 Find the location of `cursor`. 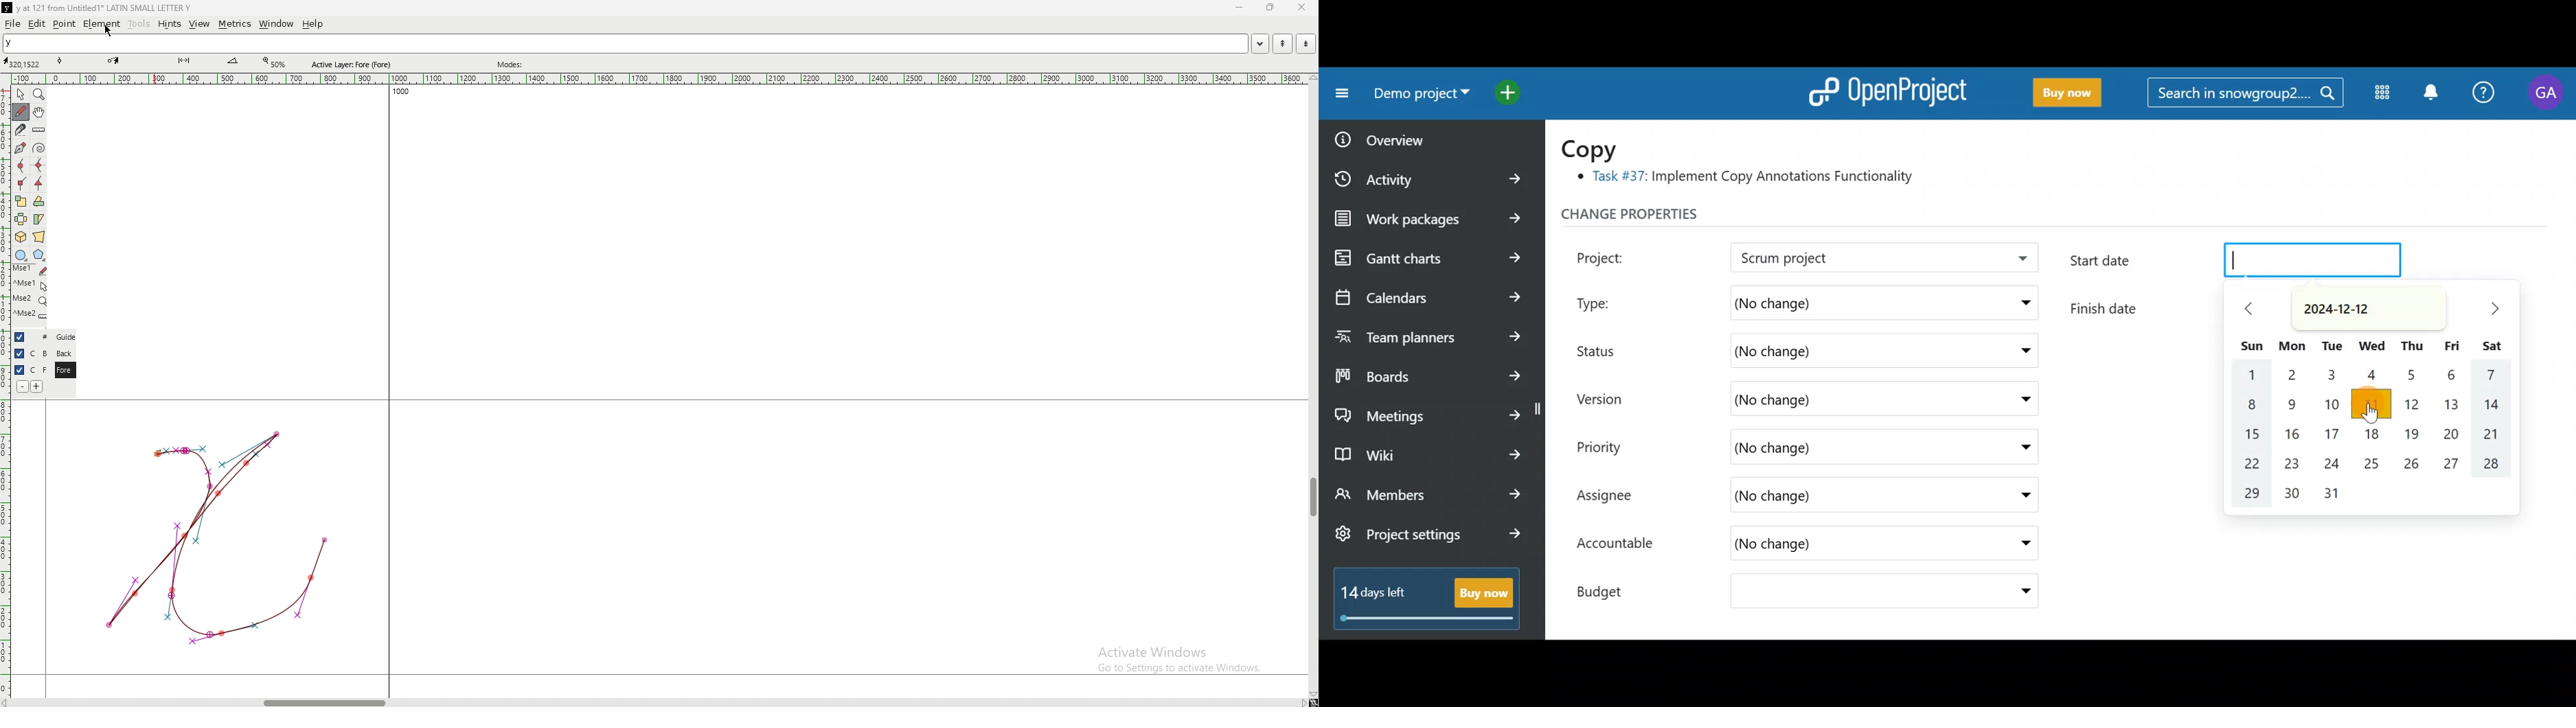

cursor is located at coordinates (110, 31).